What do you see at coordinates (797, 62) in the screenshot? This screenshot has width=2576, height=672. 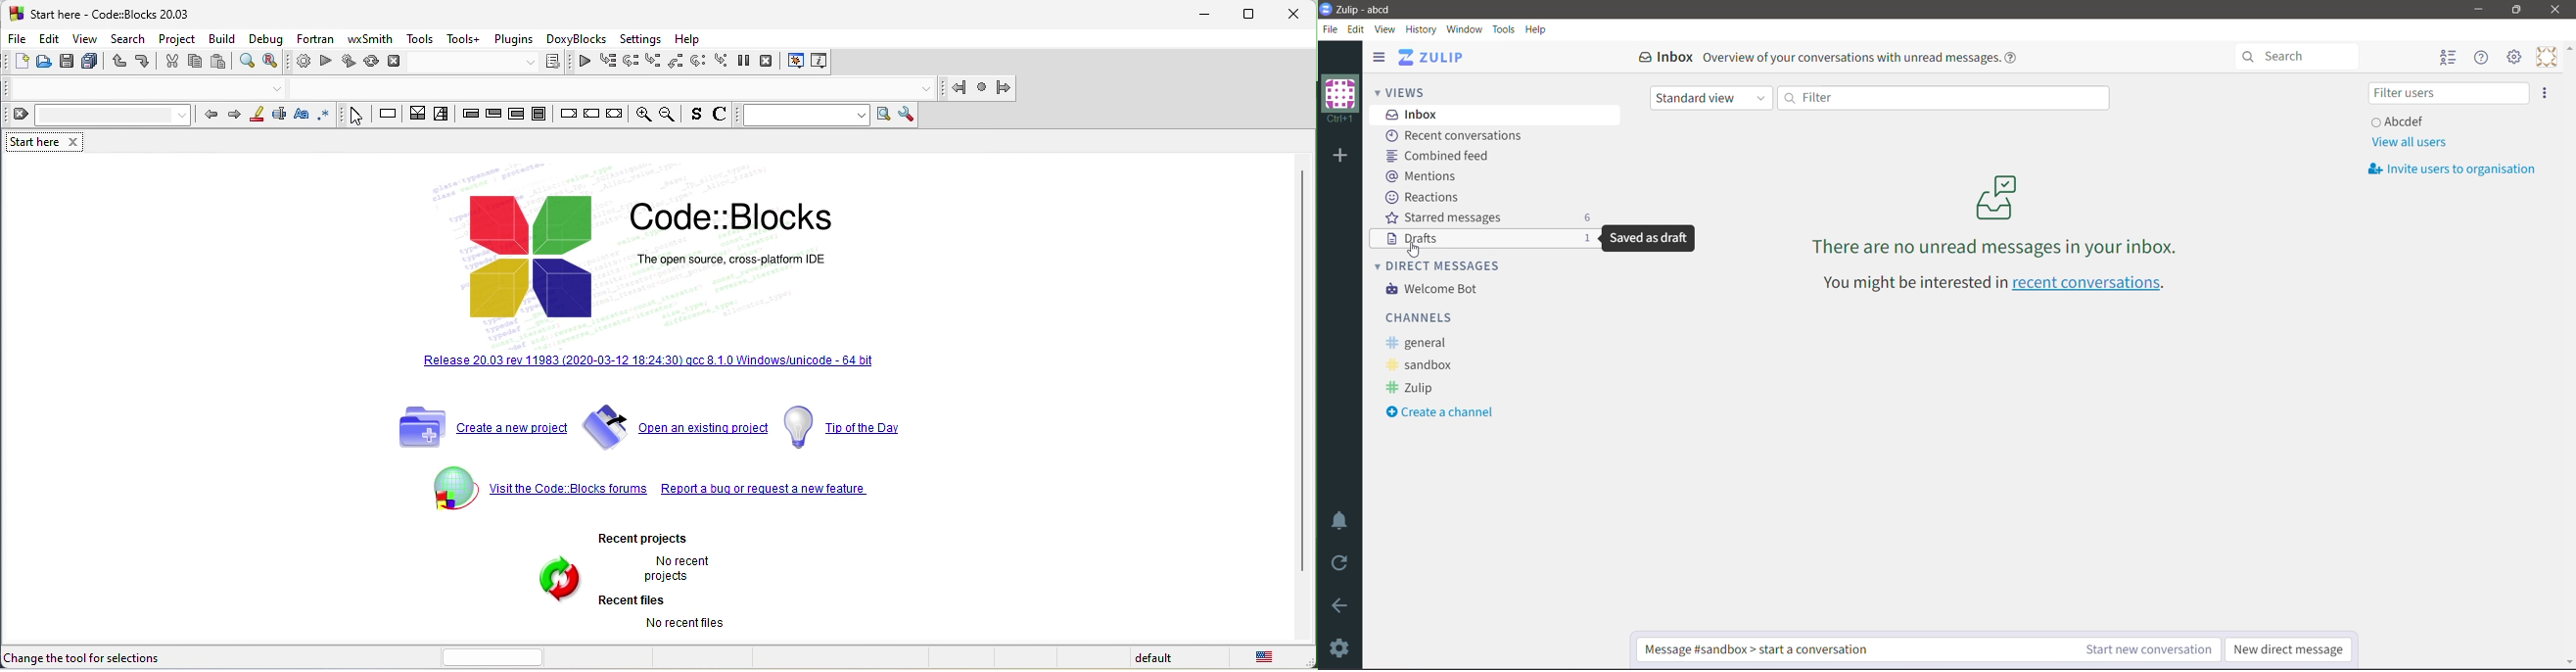 I see `debugging window` at bounding box center [797, 62].